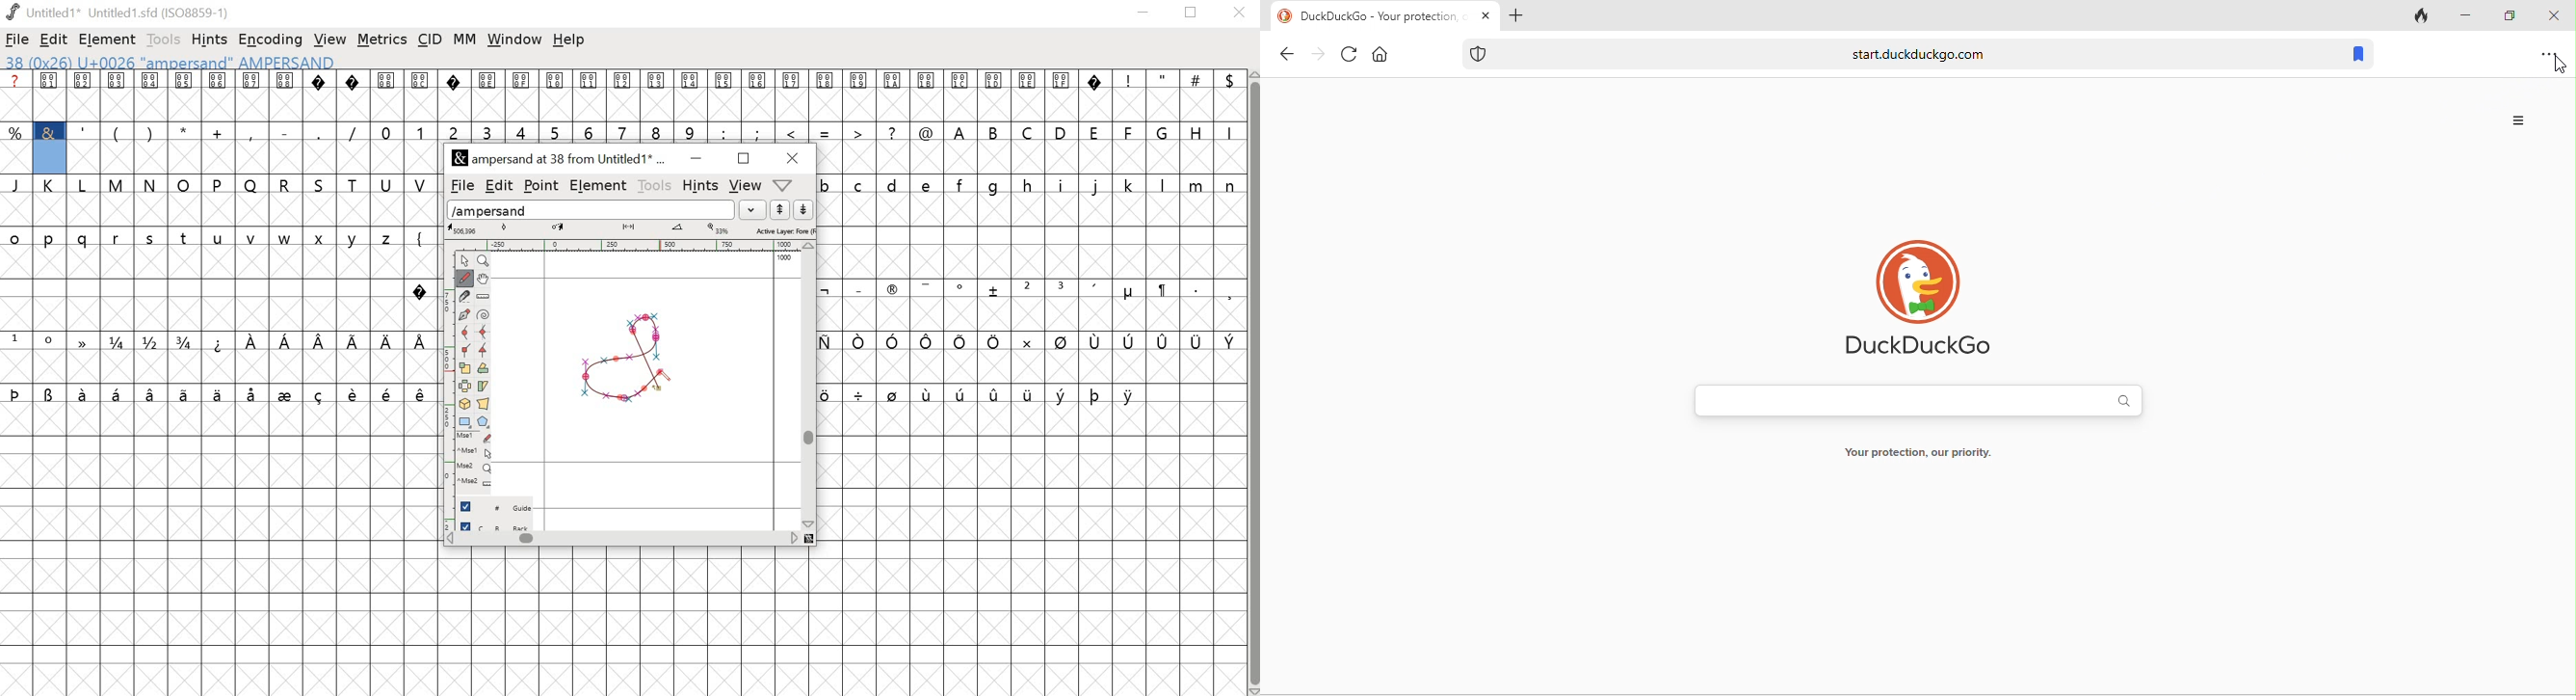 This screenshot has width=2576, height=700. What do you see at coordinates (700, 187) in the screenshot?
I see `HINTS` at bounding box center [700, 187].